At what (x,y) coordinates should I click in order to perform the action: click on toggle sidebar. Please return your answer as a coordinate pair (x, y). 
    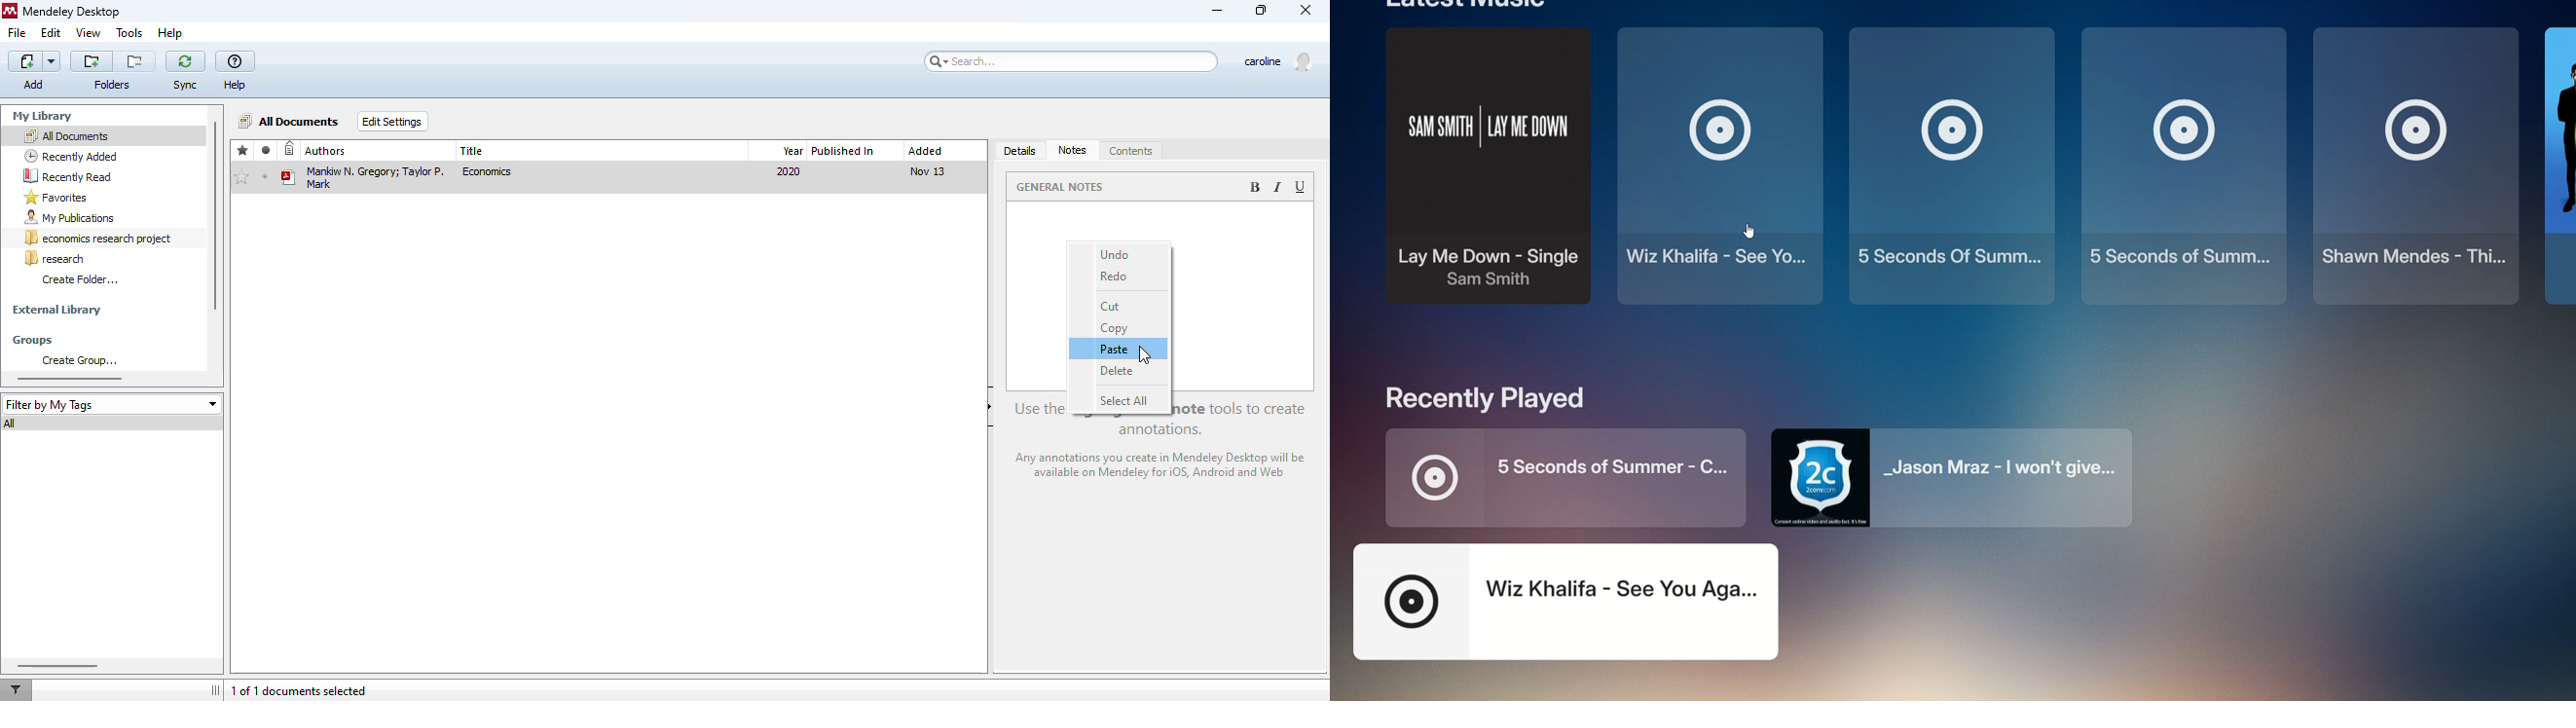
    Looking at the image, I should click on (217, 690).